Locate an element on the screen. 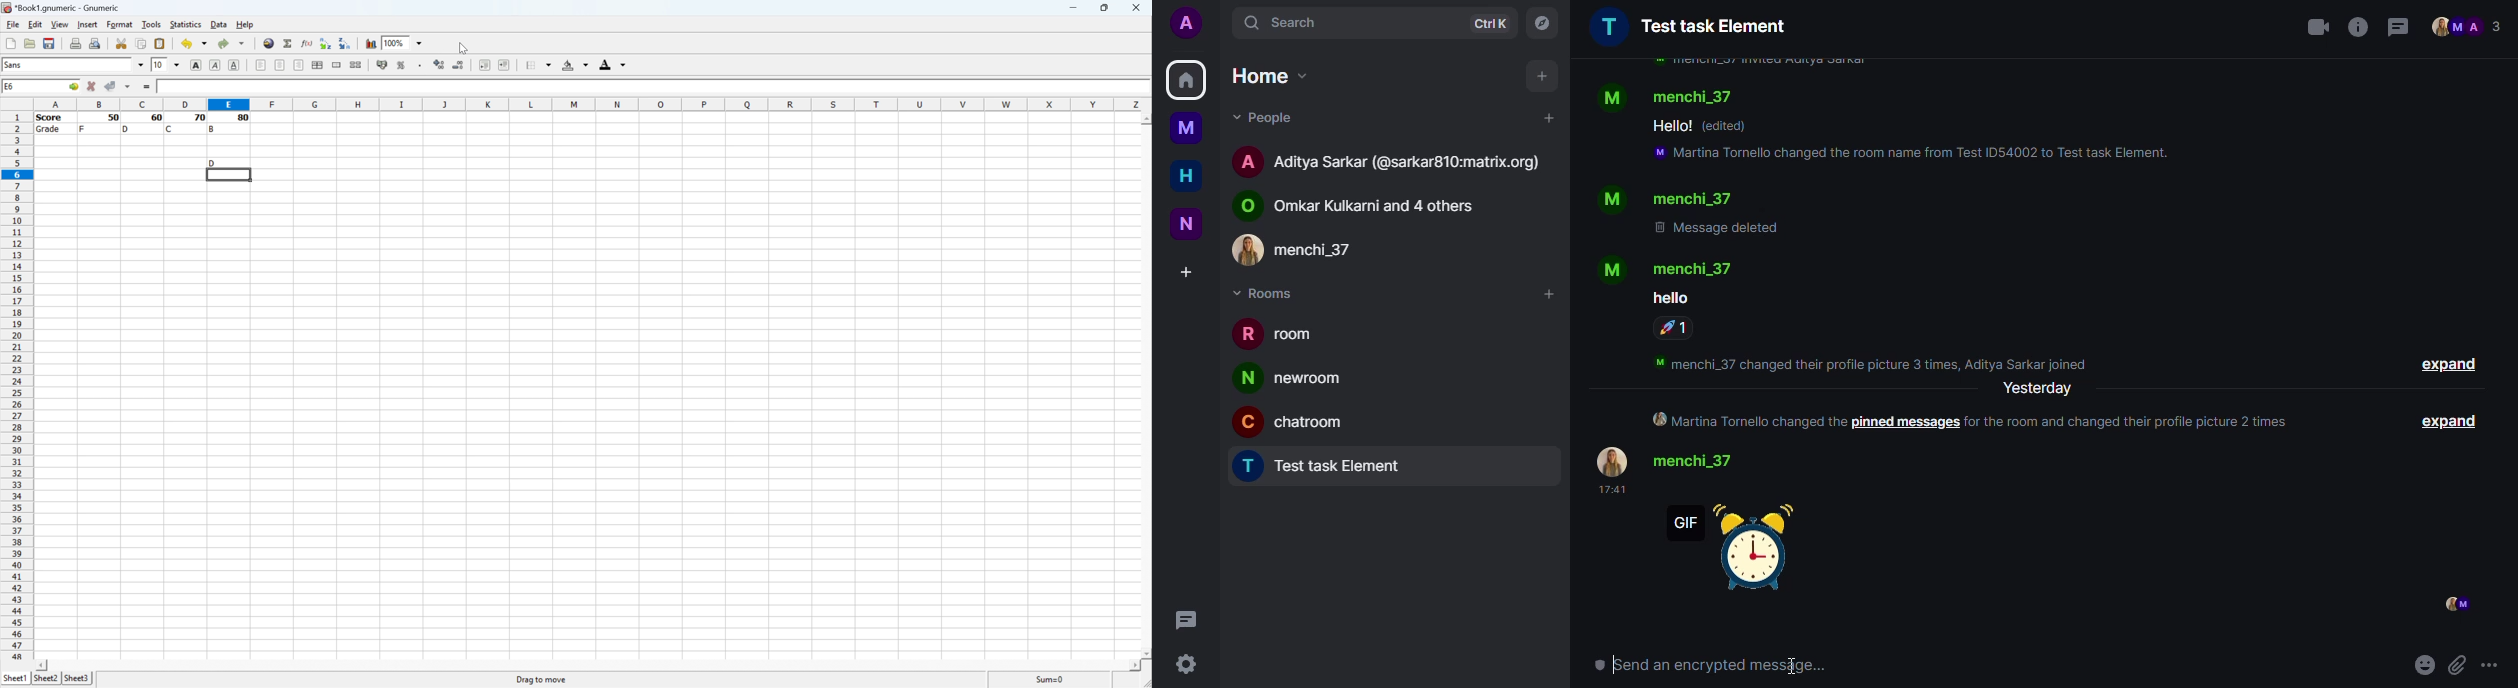 This screenshot has width=2520, height=700. home is located at coordinates (1186, 177).